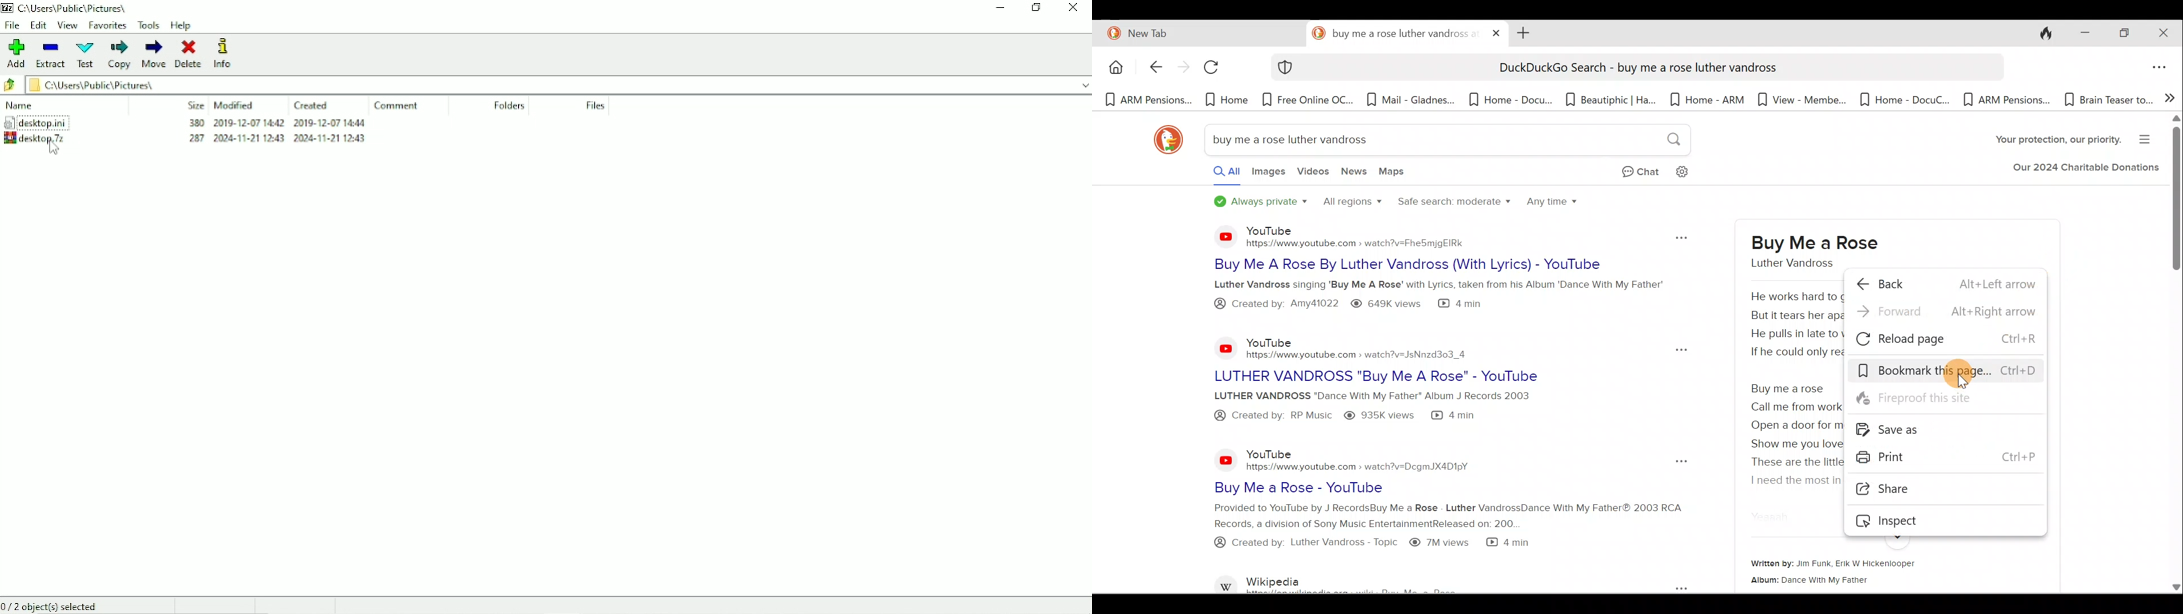 The height and width of the screenshot is (616, 2184). I want to click on Test, so click(88, 55).